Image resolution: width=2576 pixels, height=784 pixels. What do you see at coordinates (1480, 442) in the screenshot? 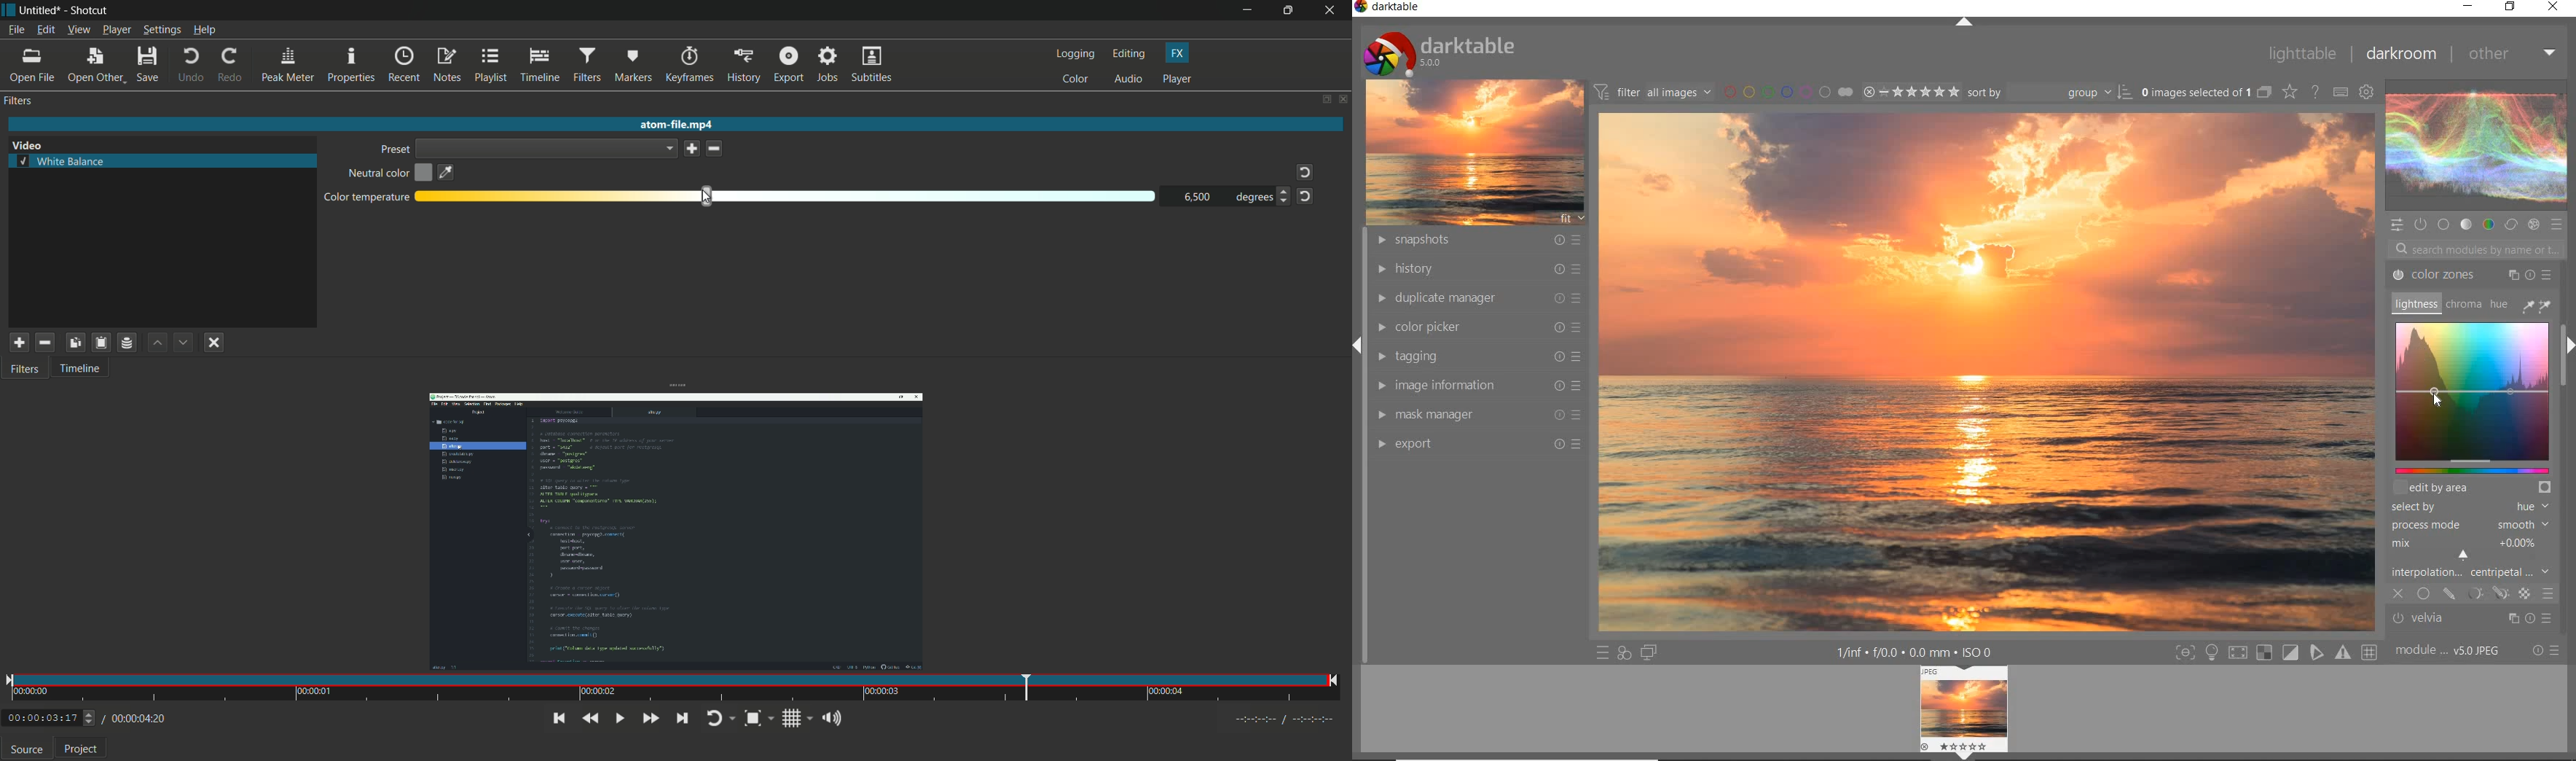
I see `EXPORT` at bounding box center [1480, 442].